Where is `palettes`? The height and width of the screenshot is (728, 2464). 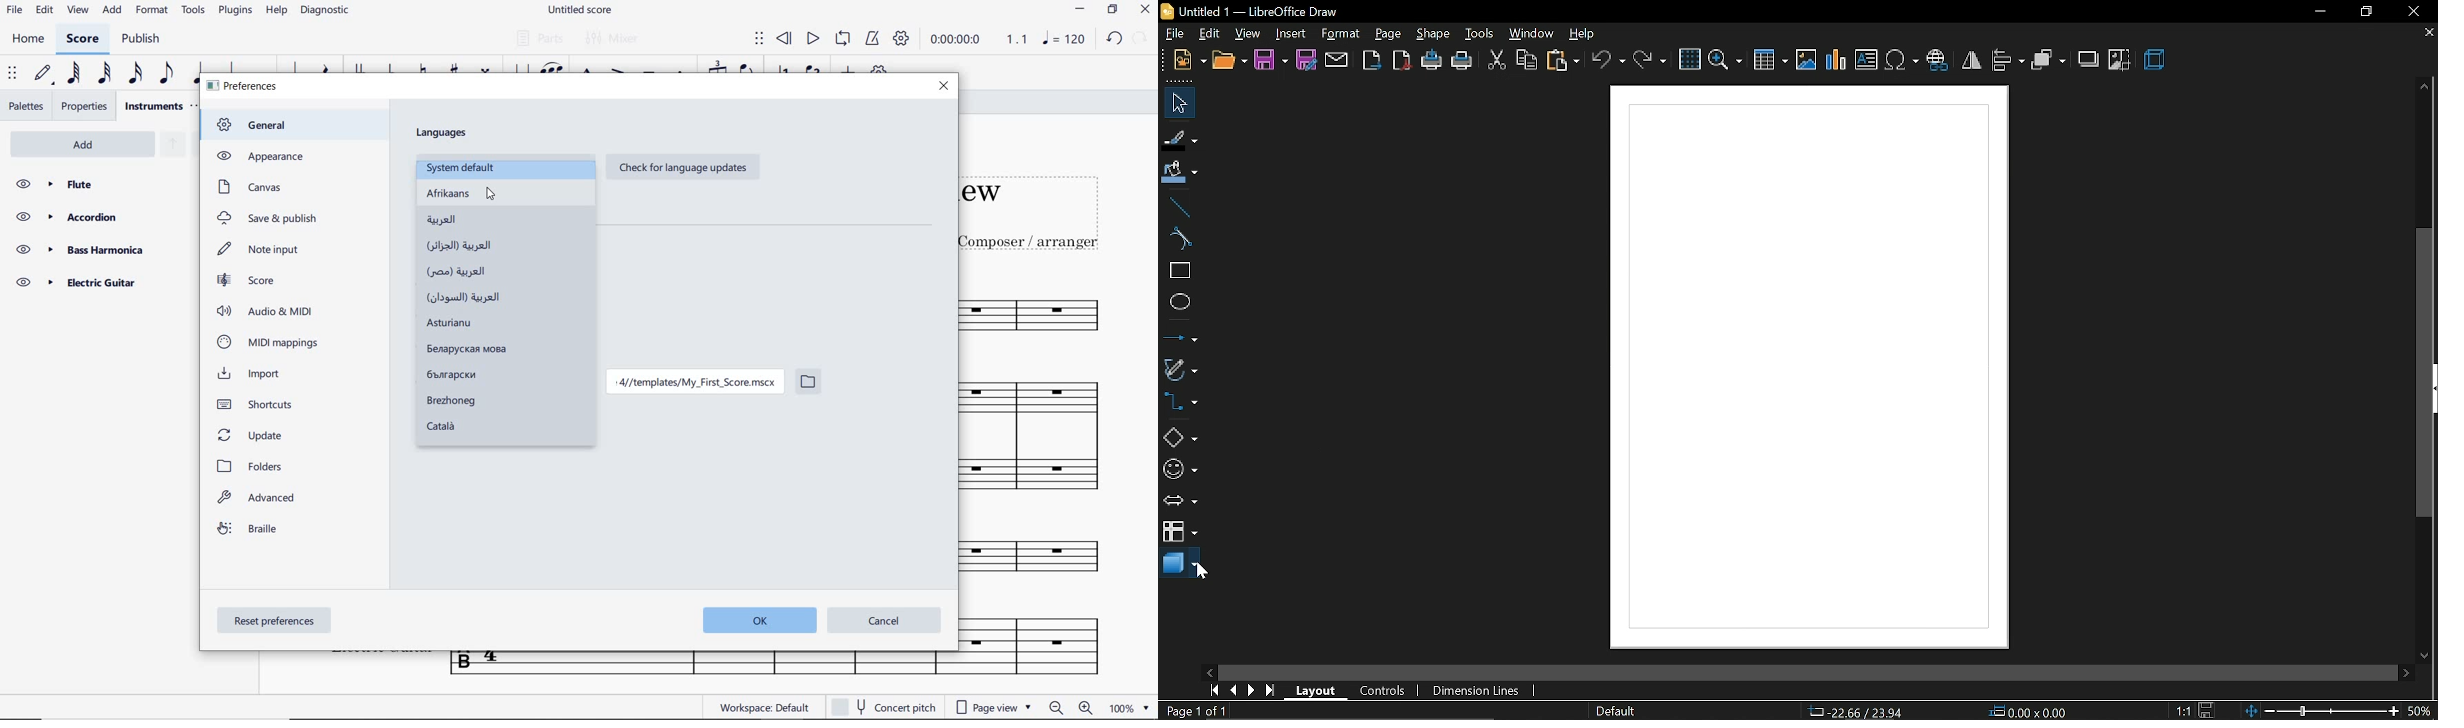
palettes is located at coordinates (28, 105).